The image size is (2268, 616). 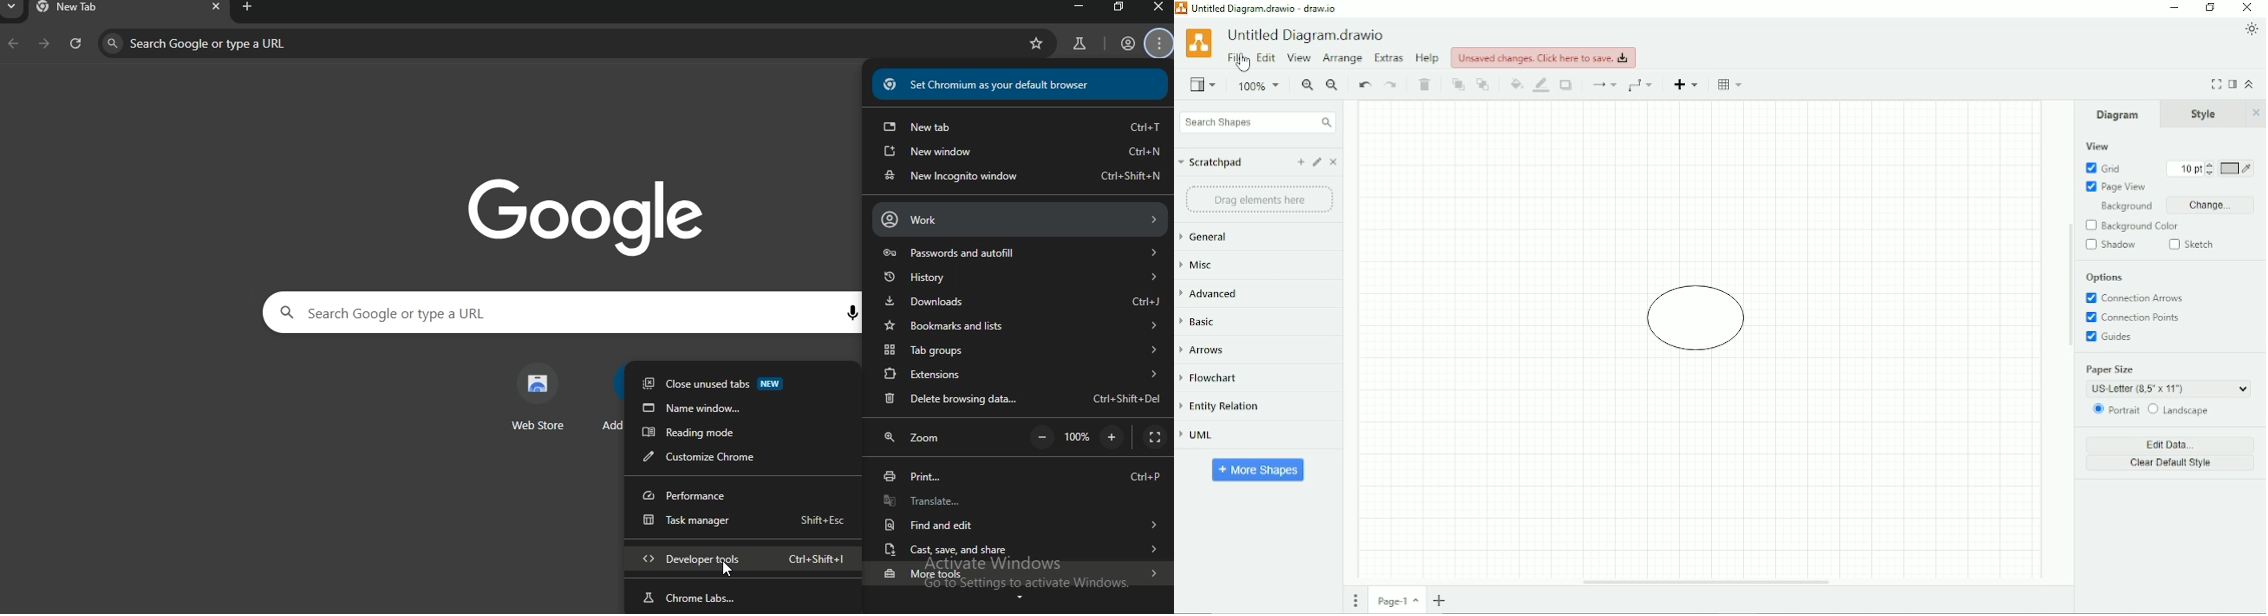 What do you see at coordinates (2110, 337) in the screenshot?
I see `Guides` at bounding box center [2110, 337].